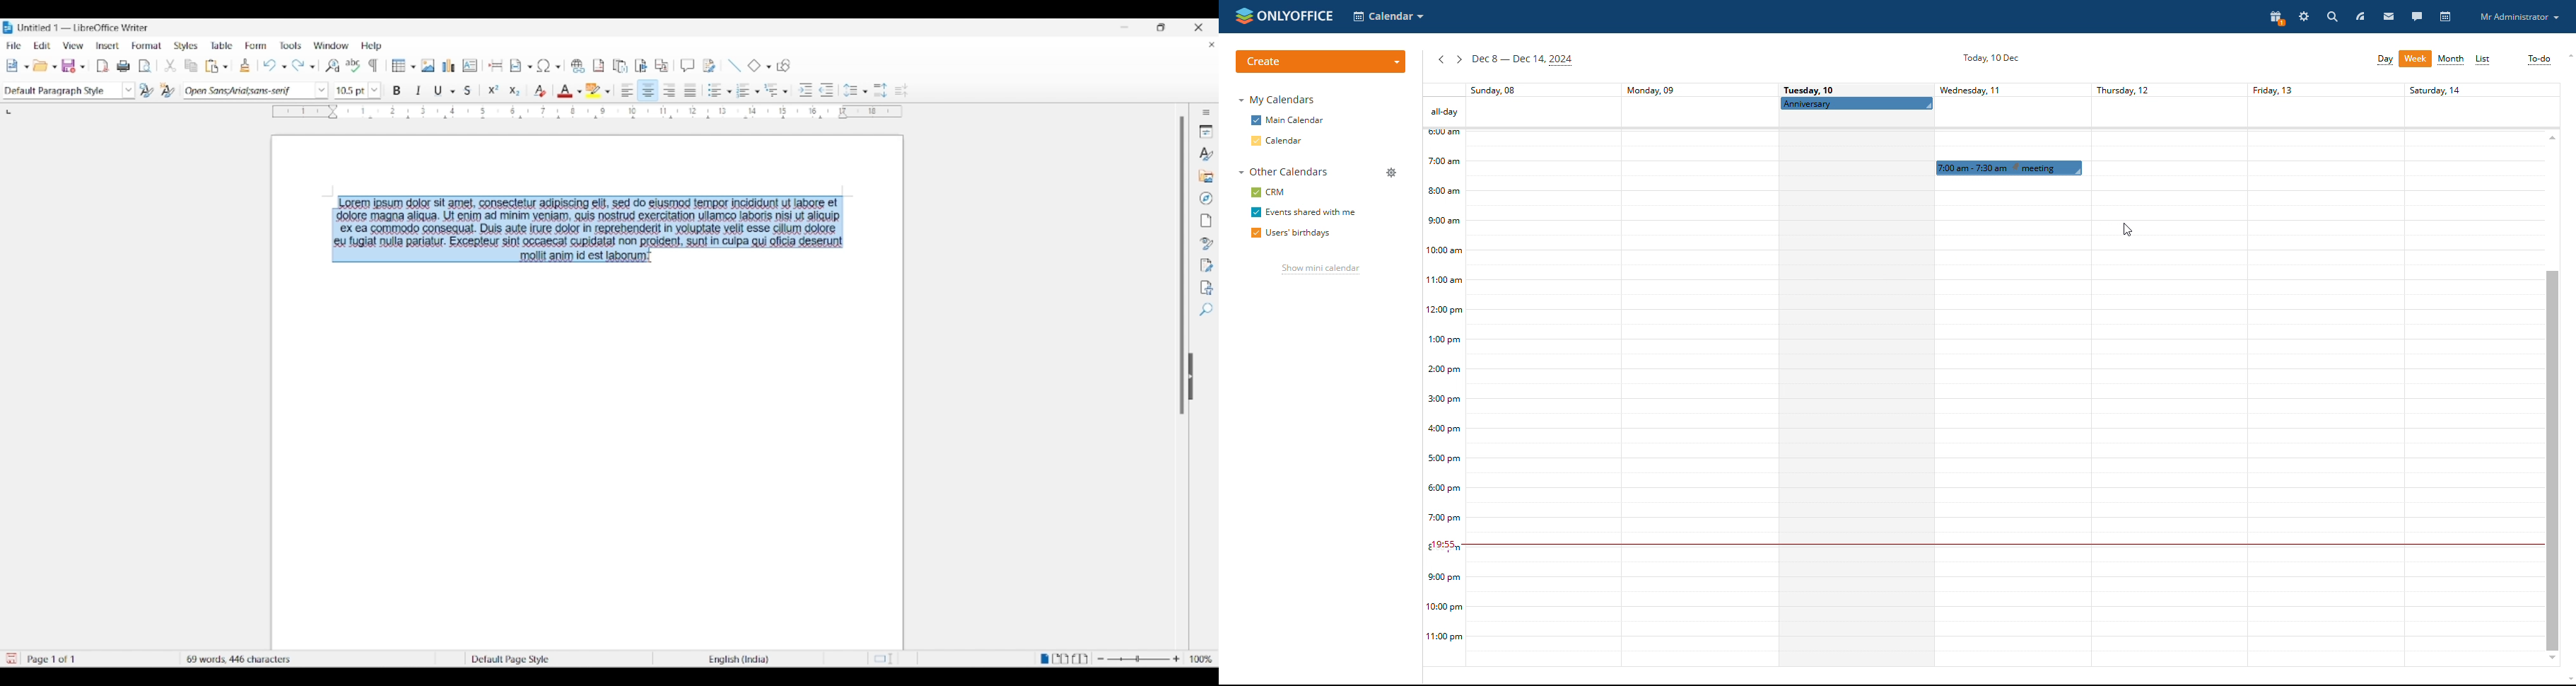 Image resolution: width=2576 pixels, height=700 pixels. Describe the element at coordinates (2552, 459) in the screenshot. I see `scrollbar` at that location.